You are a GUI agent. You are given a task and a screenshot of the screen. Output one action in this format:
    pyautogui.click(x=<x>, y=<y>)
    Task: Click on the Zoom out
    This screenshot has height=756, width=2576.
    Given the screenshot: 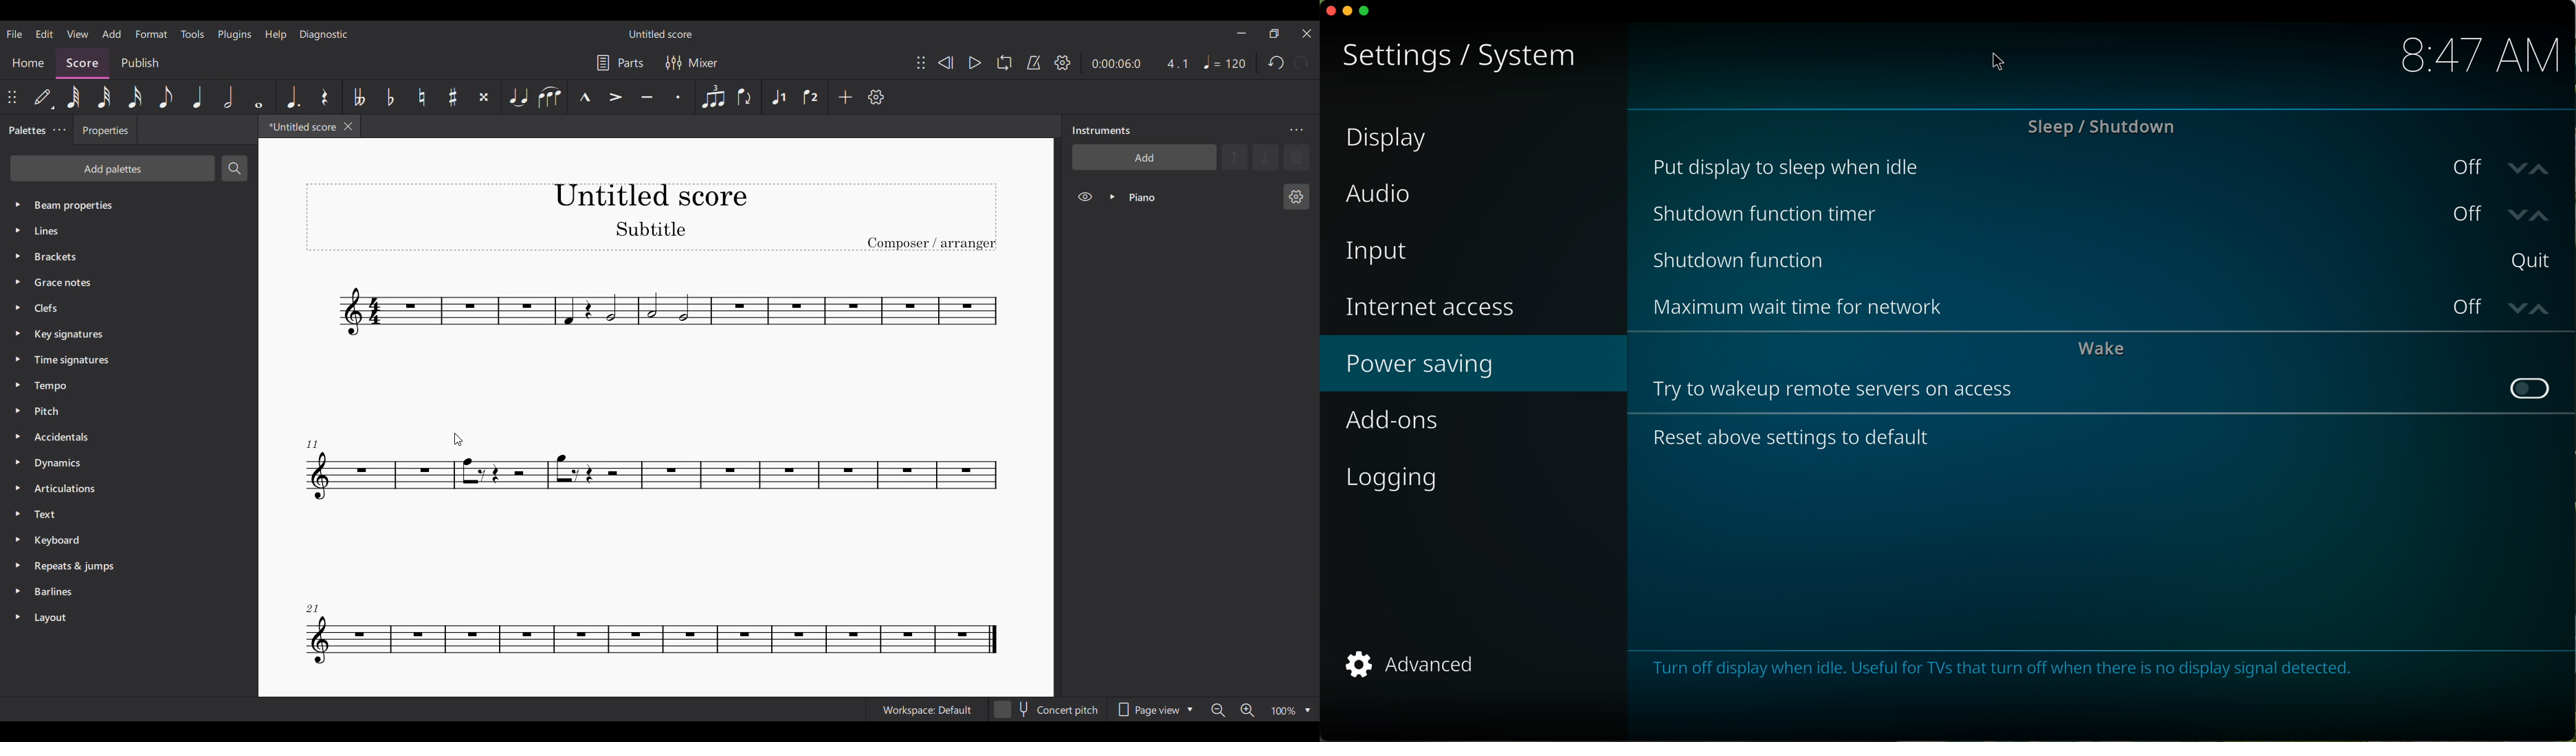 What is the action you would take?
    pyautogui.click(x=1219, y=710)
    